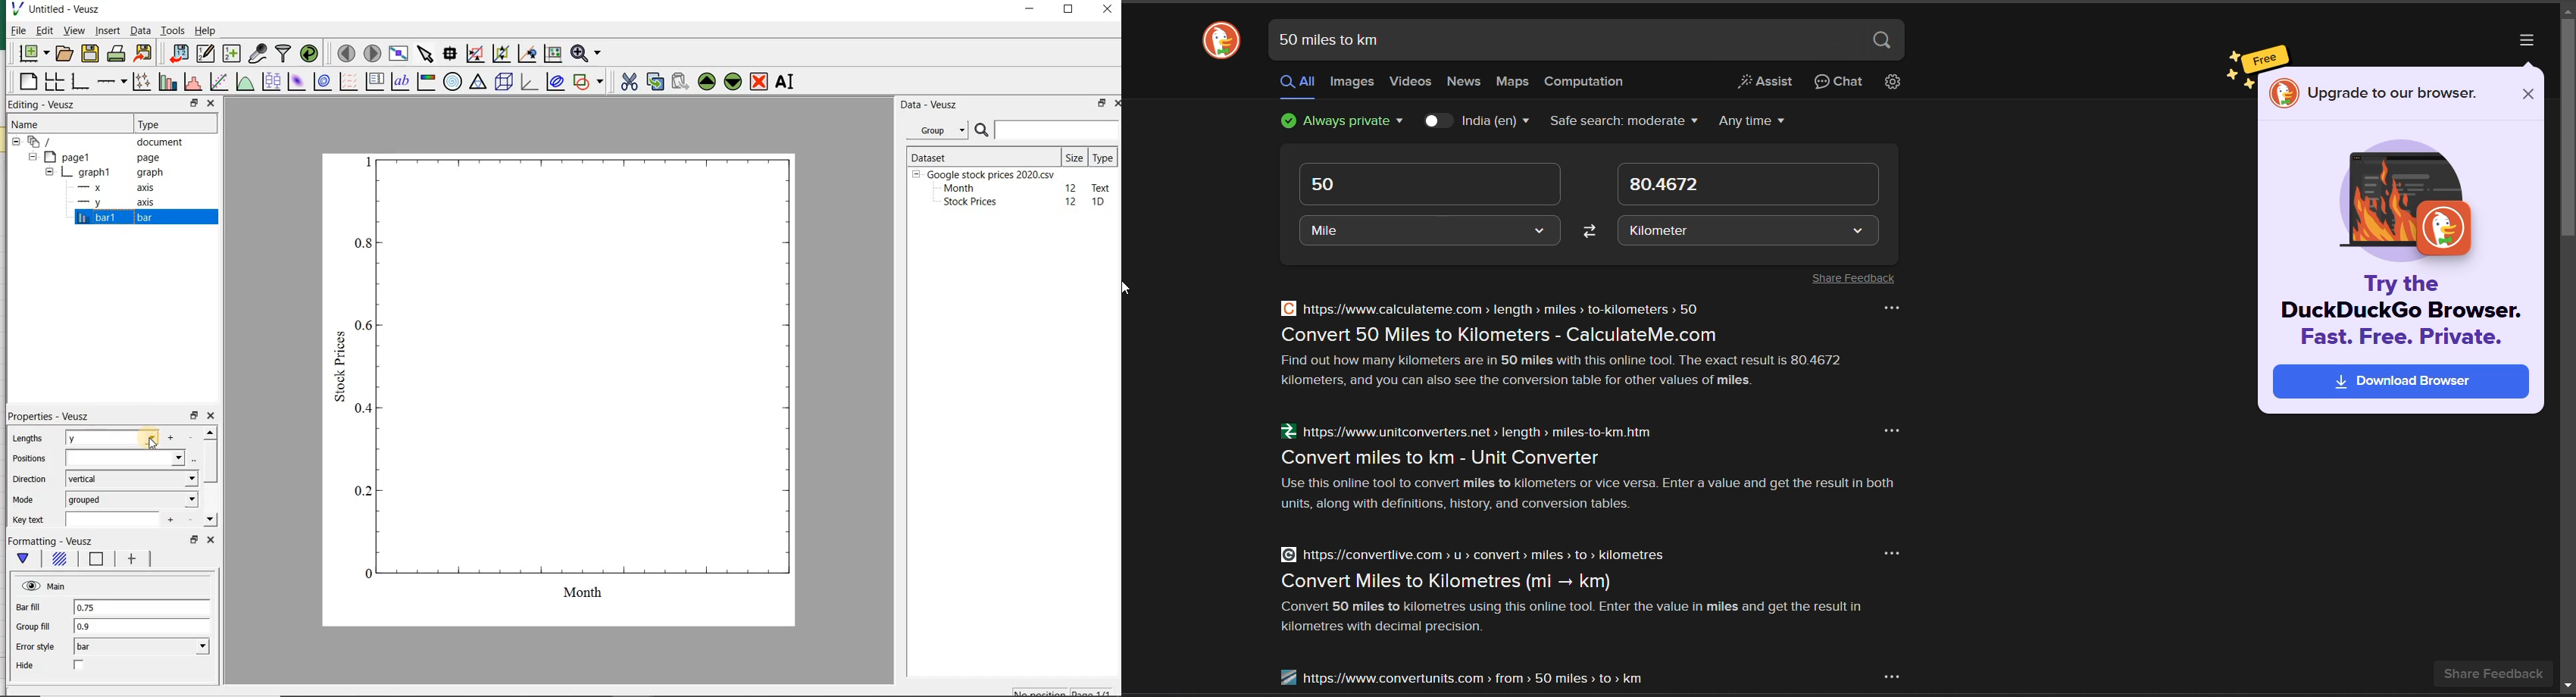  I want to click on Line, so click(97, 559).